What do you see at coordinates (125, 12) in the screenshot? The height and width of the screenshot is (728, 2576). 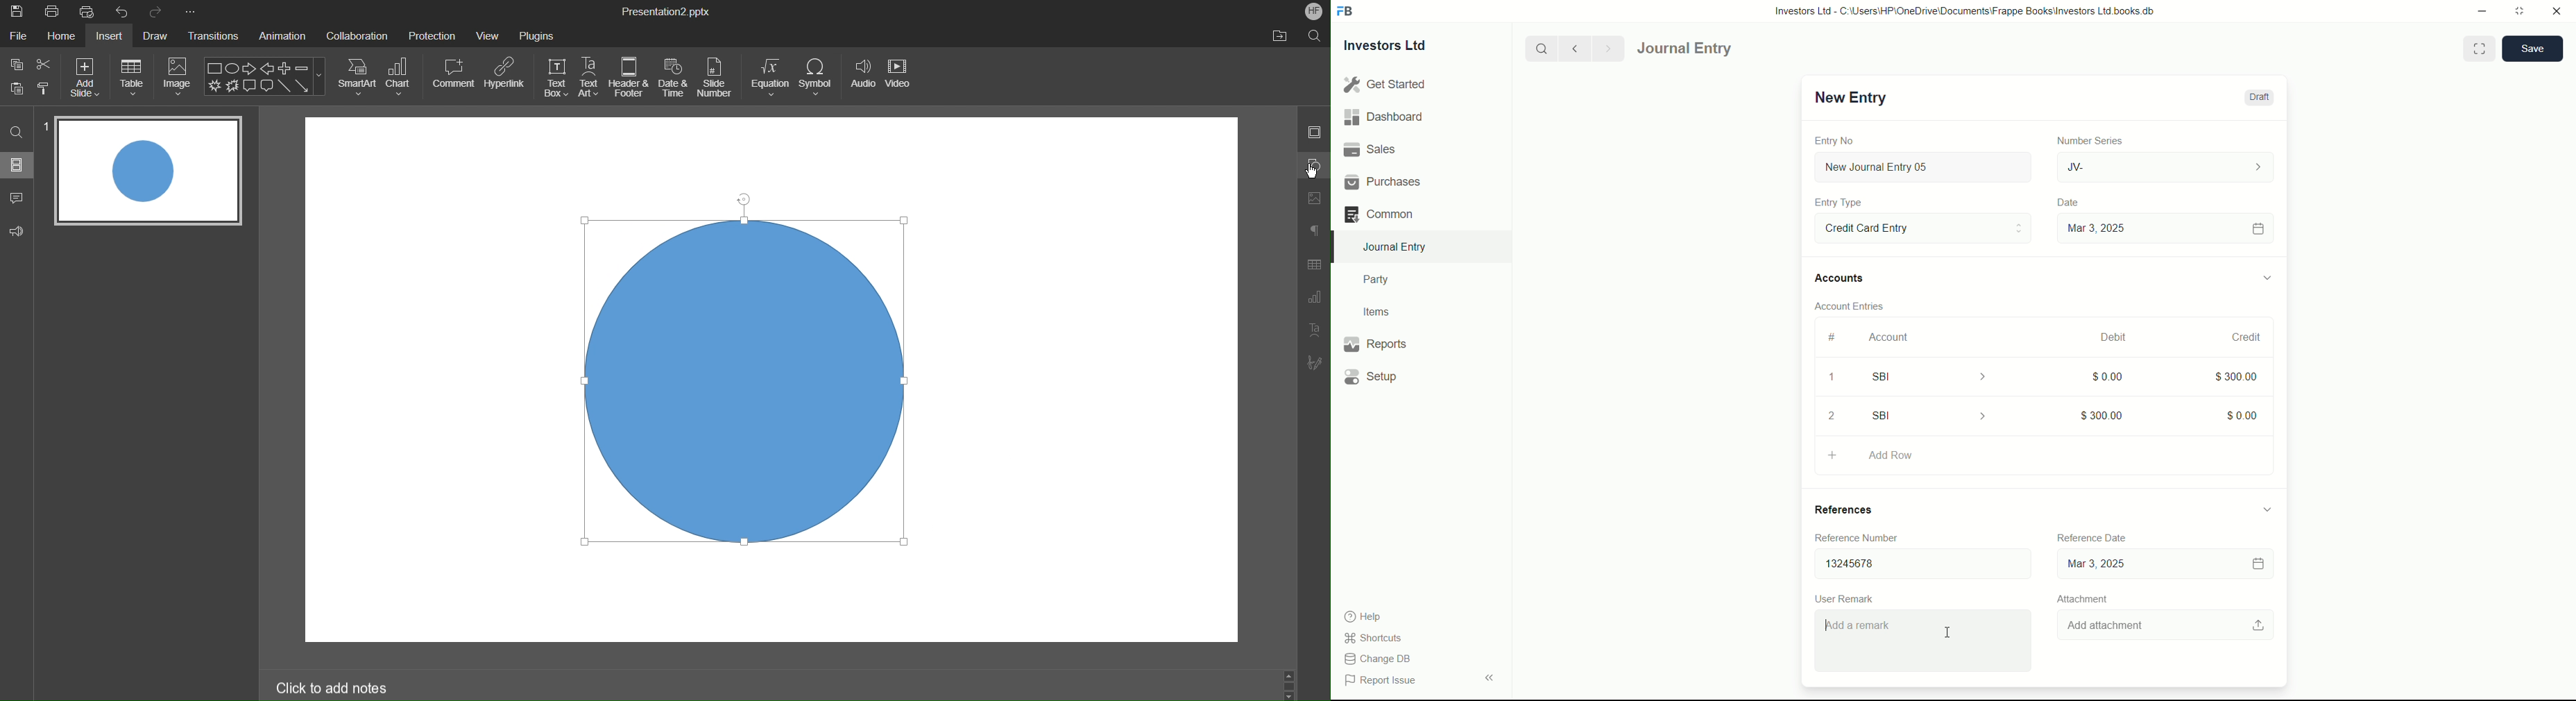 I see `Undo` at bounding box center [125, 12].